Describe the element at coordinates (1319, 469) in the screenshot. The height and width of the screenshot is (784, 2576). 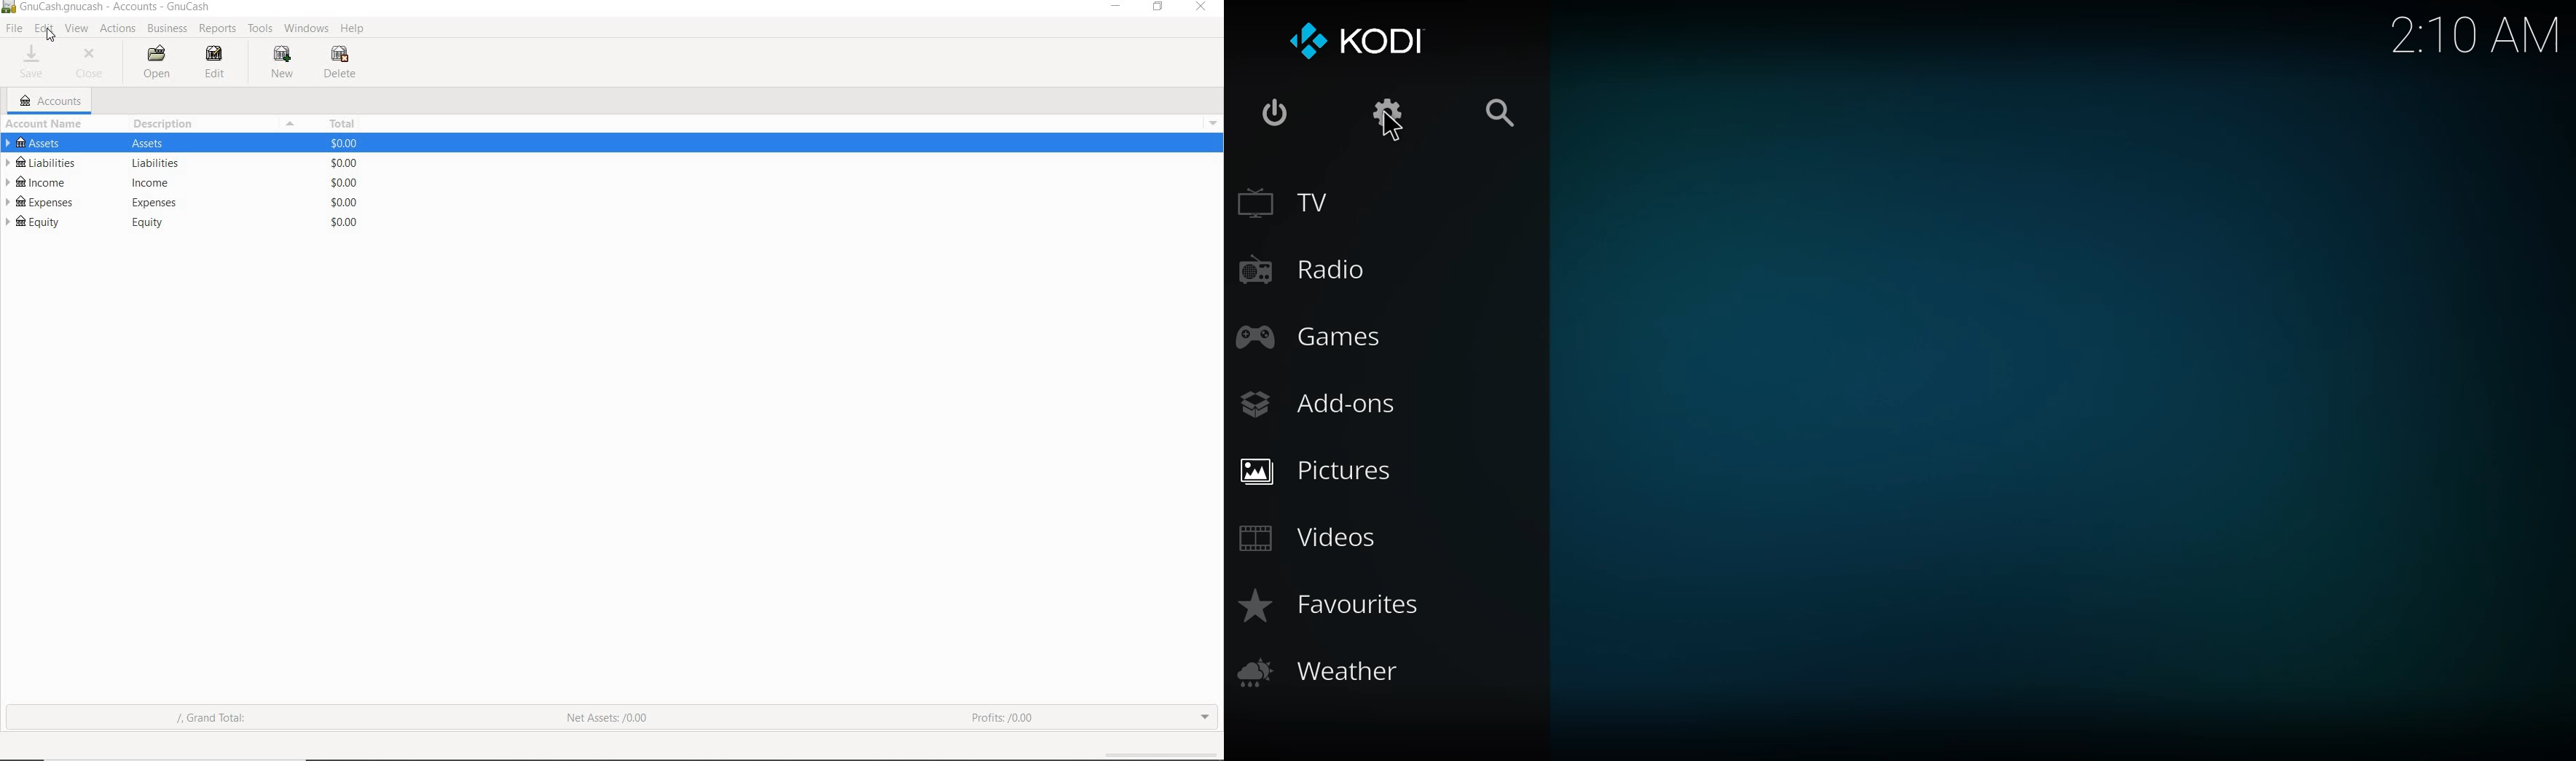
I see `pictures` at that location.